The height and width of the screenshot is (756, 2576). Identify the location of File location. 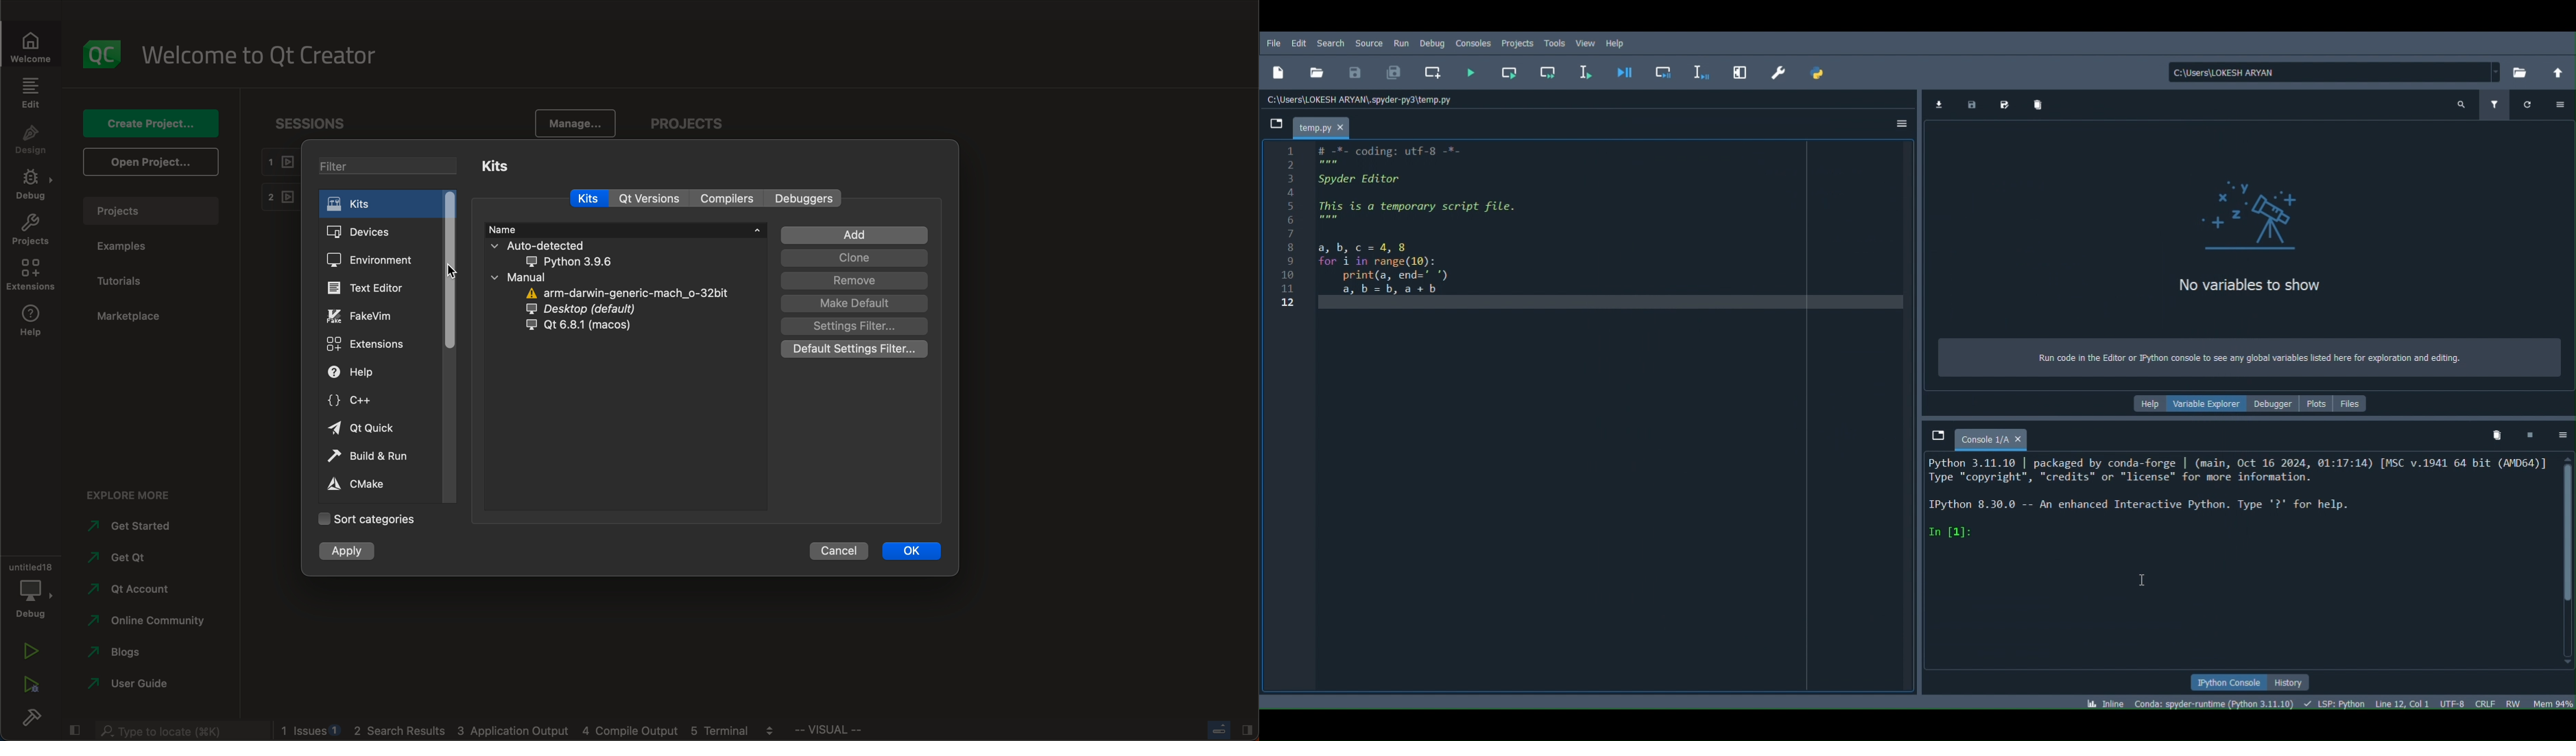
(2330, 69).